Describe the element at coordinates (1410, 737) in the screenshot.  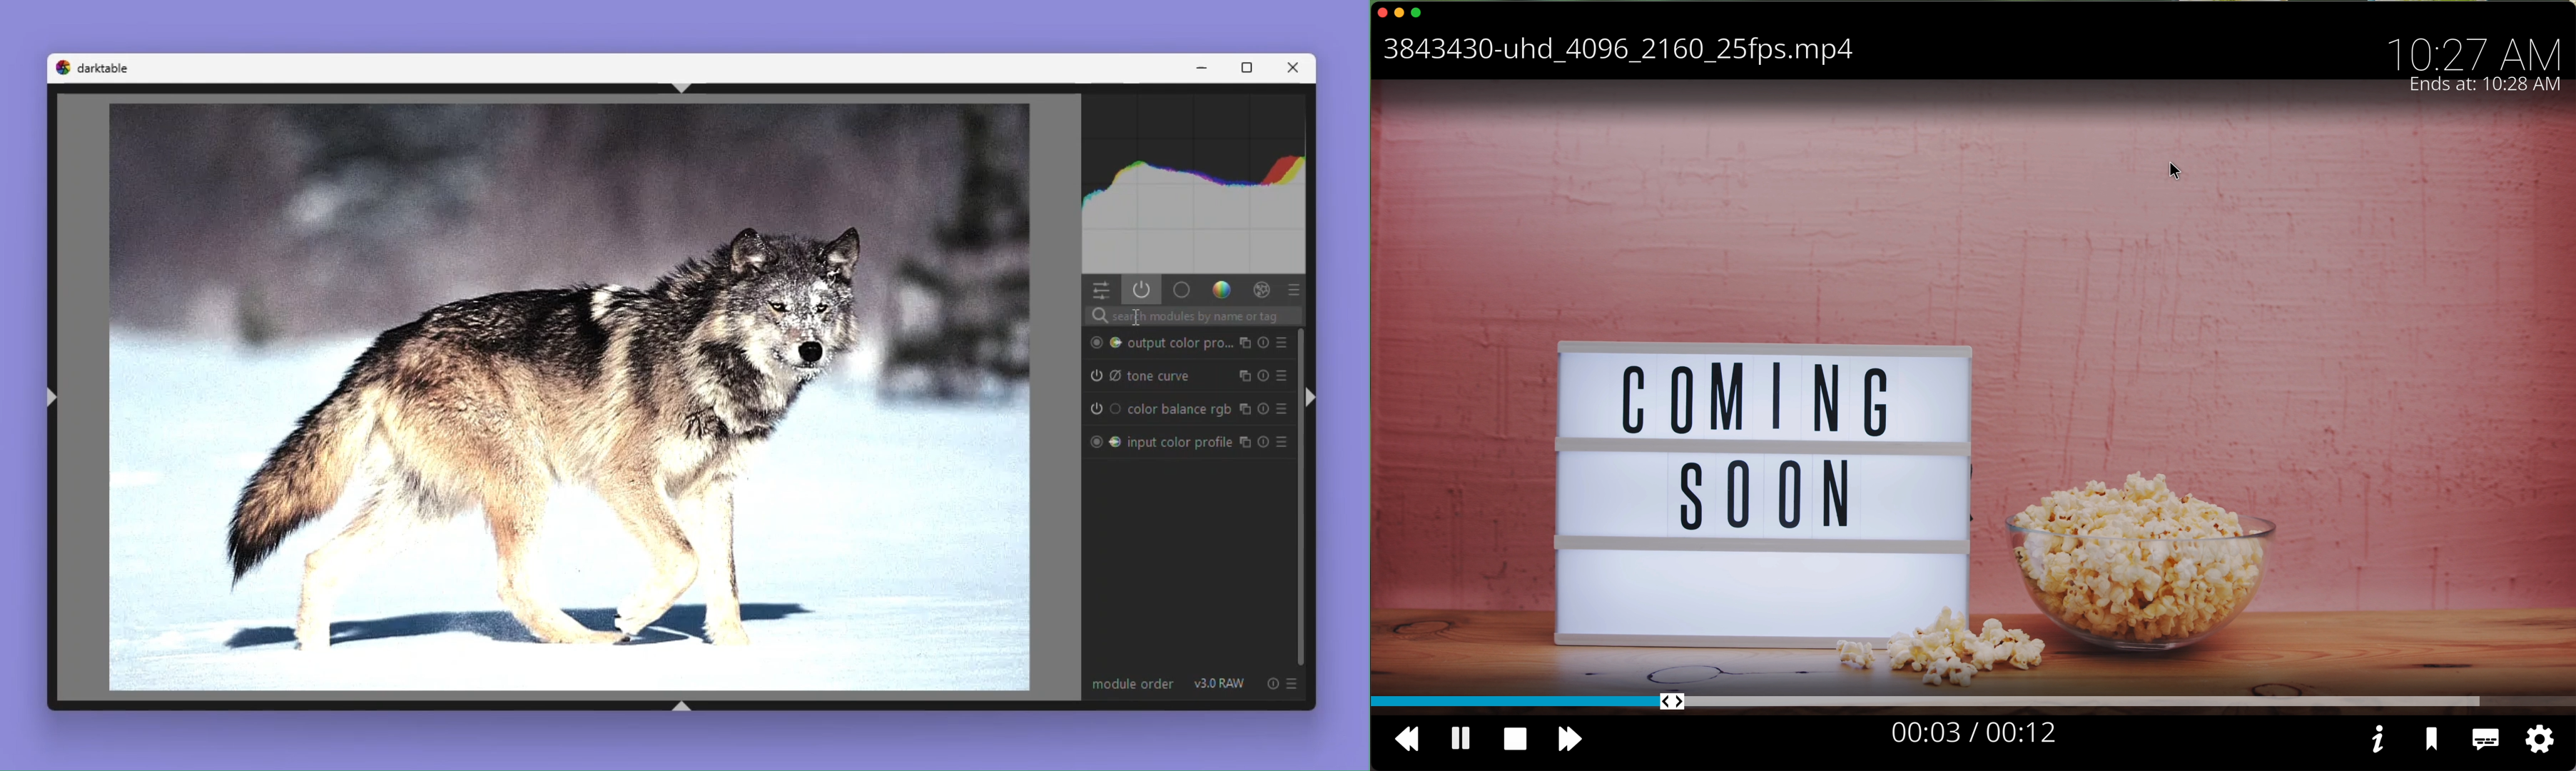
I see `back` at that location.